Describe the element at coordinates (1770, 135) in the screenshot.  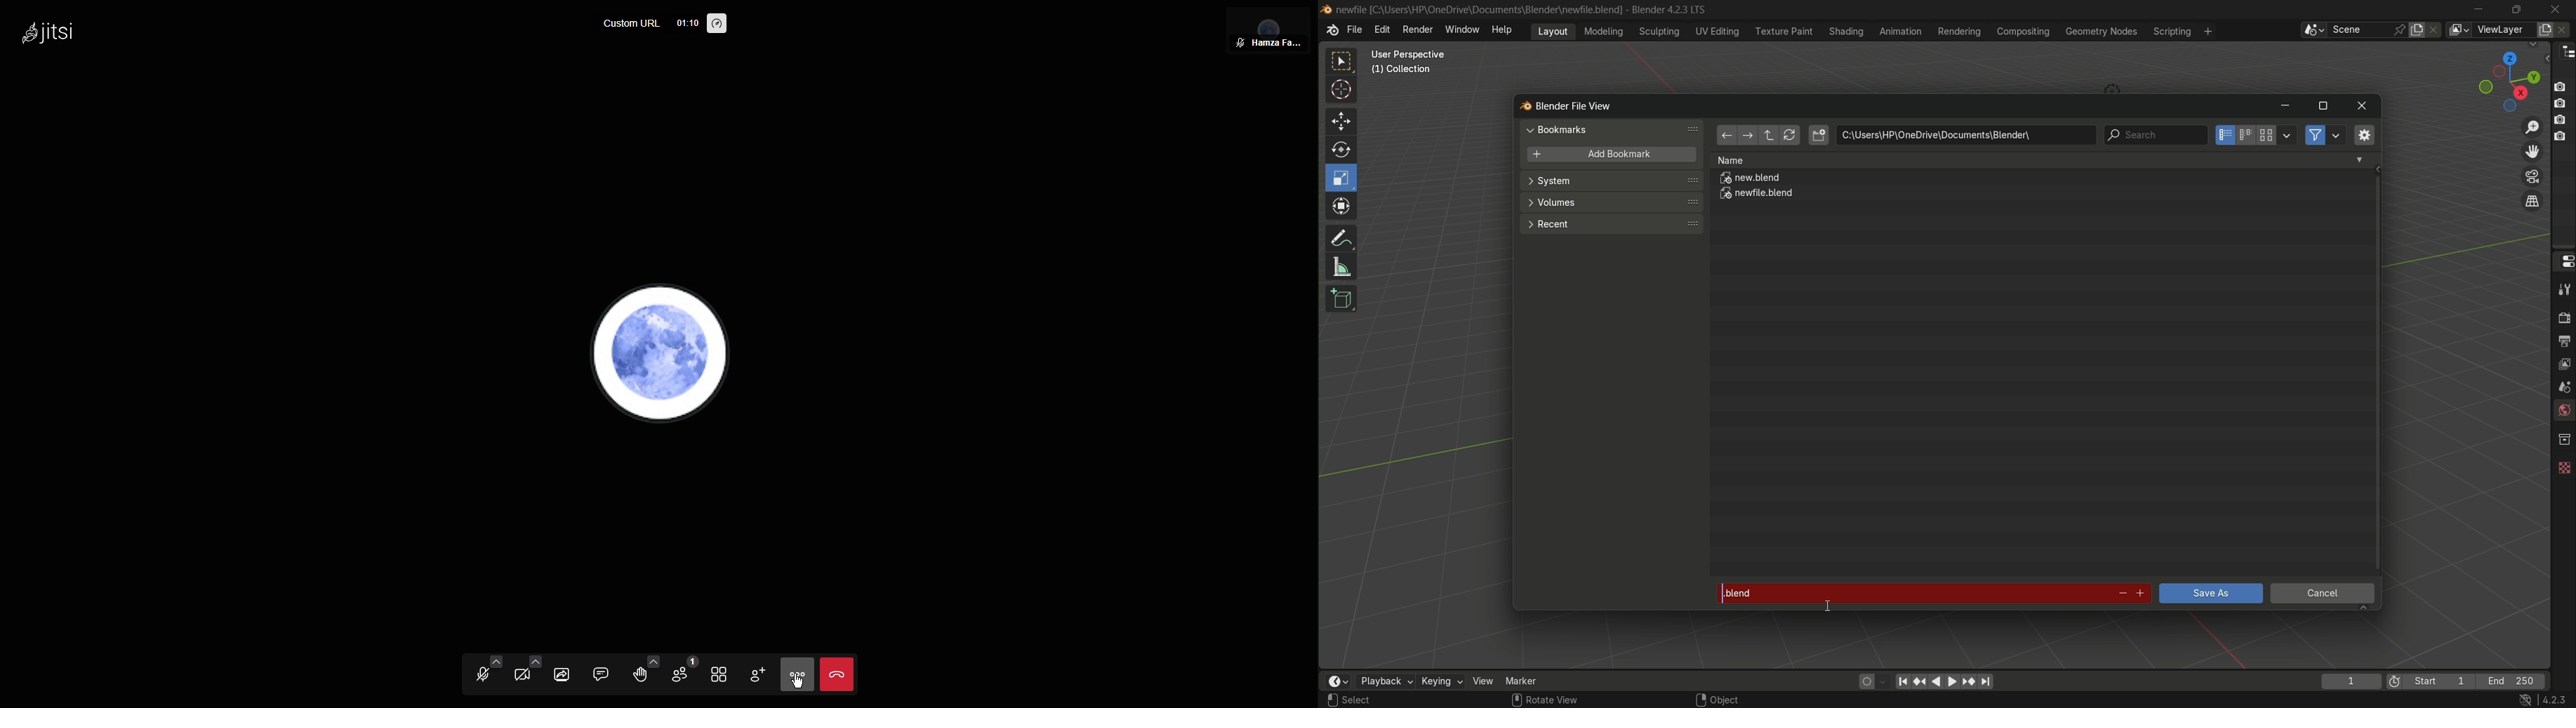
I see `parent directory` at that location.